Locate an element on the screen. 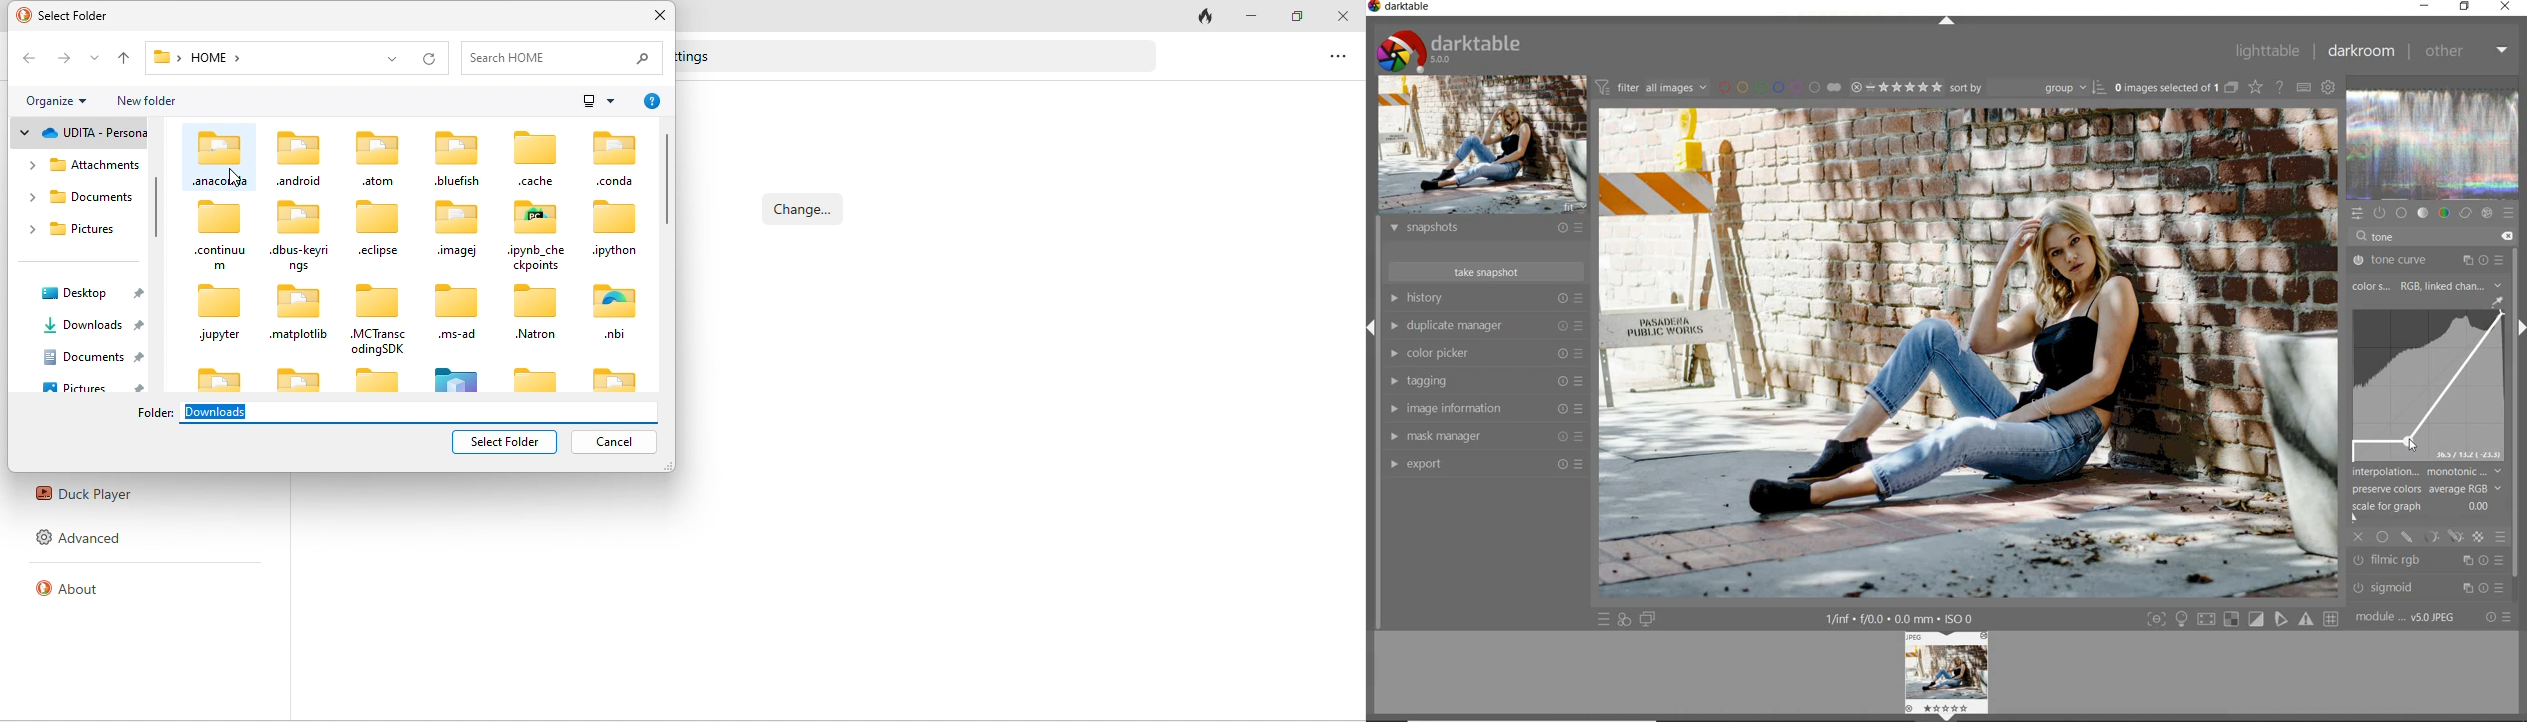  effect is located at coordinates (2488, 215).